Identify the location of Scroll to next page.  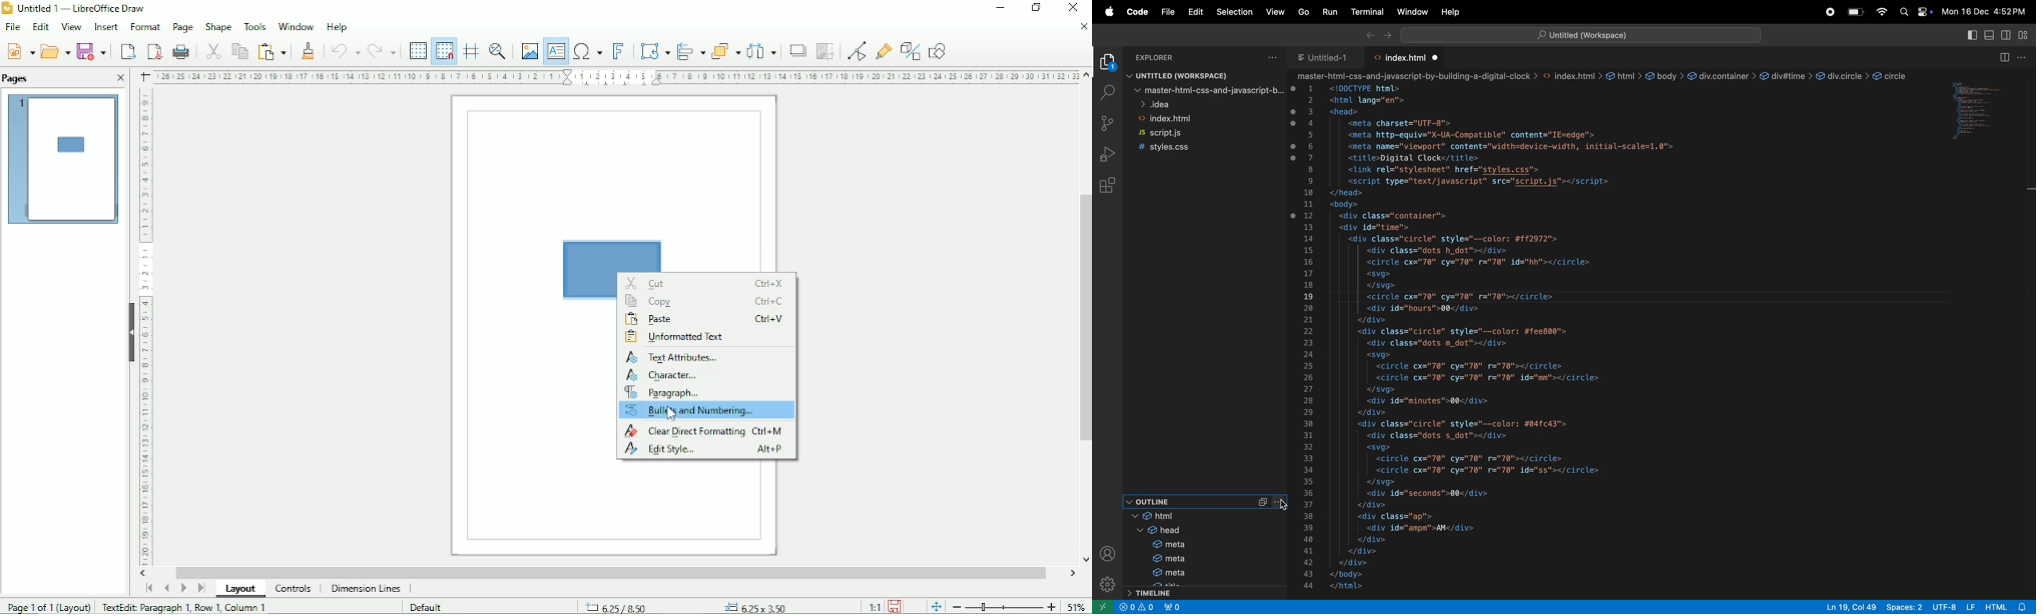
(183, 588).